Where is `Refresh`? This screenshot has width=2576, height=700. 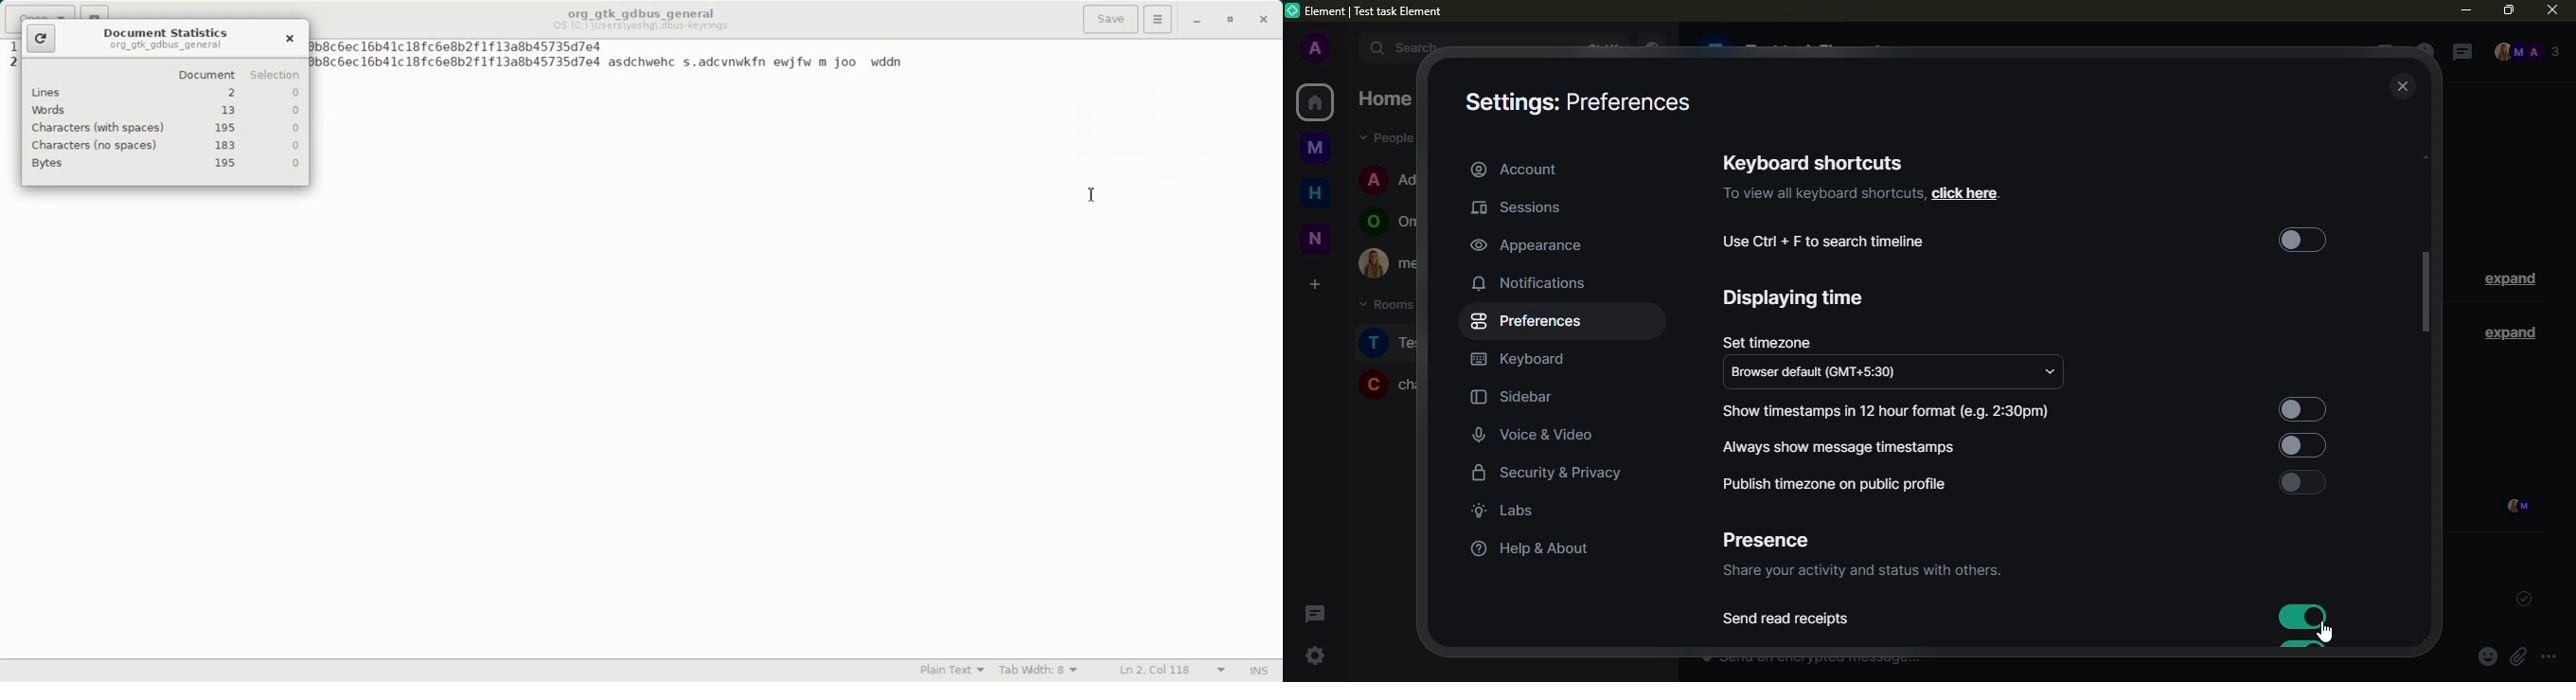 Refresh is located at coordinates (41, 39).